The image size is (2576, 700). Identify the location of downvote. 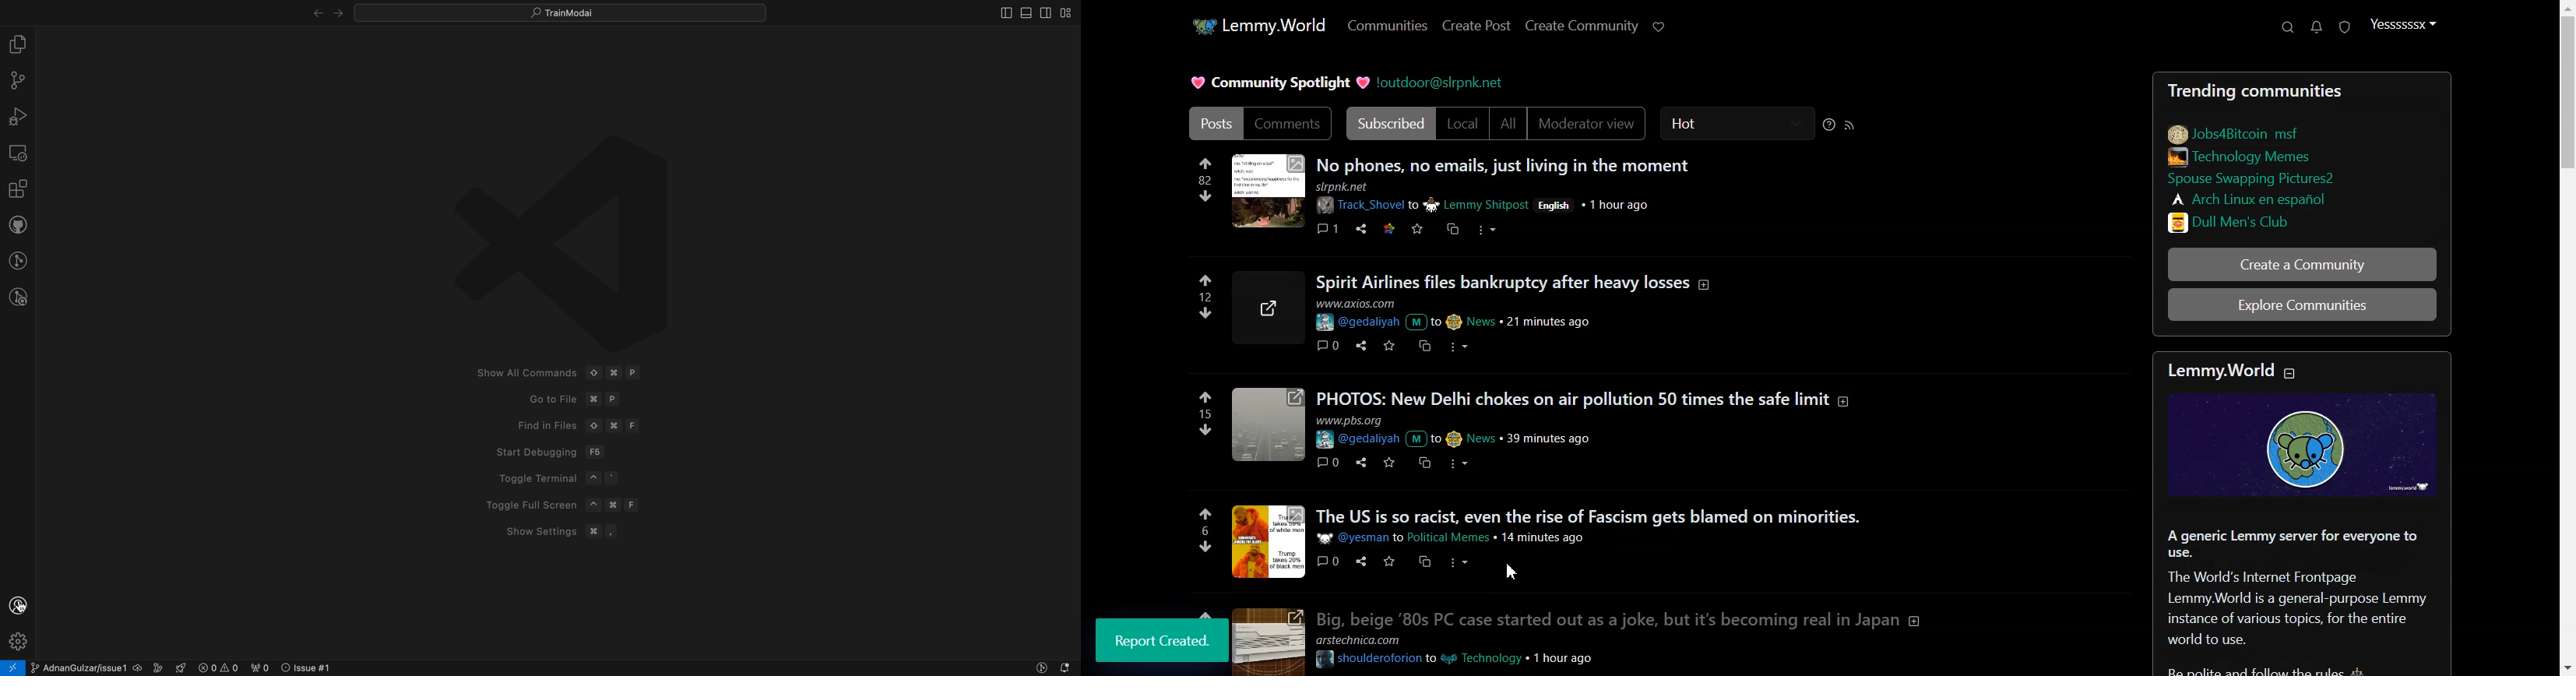
(1202, 546).